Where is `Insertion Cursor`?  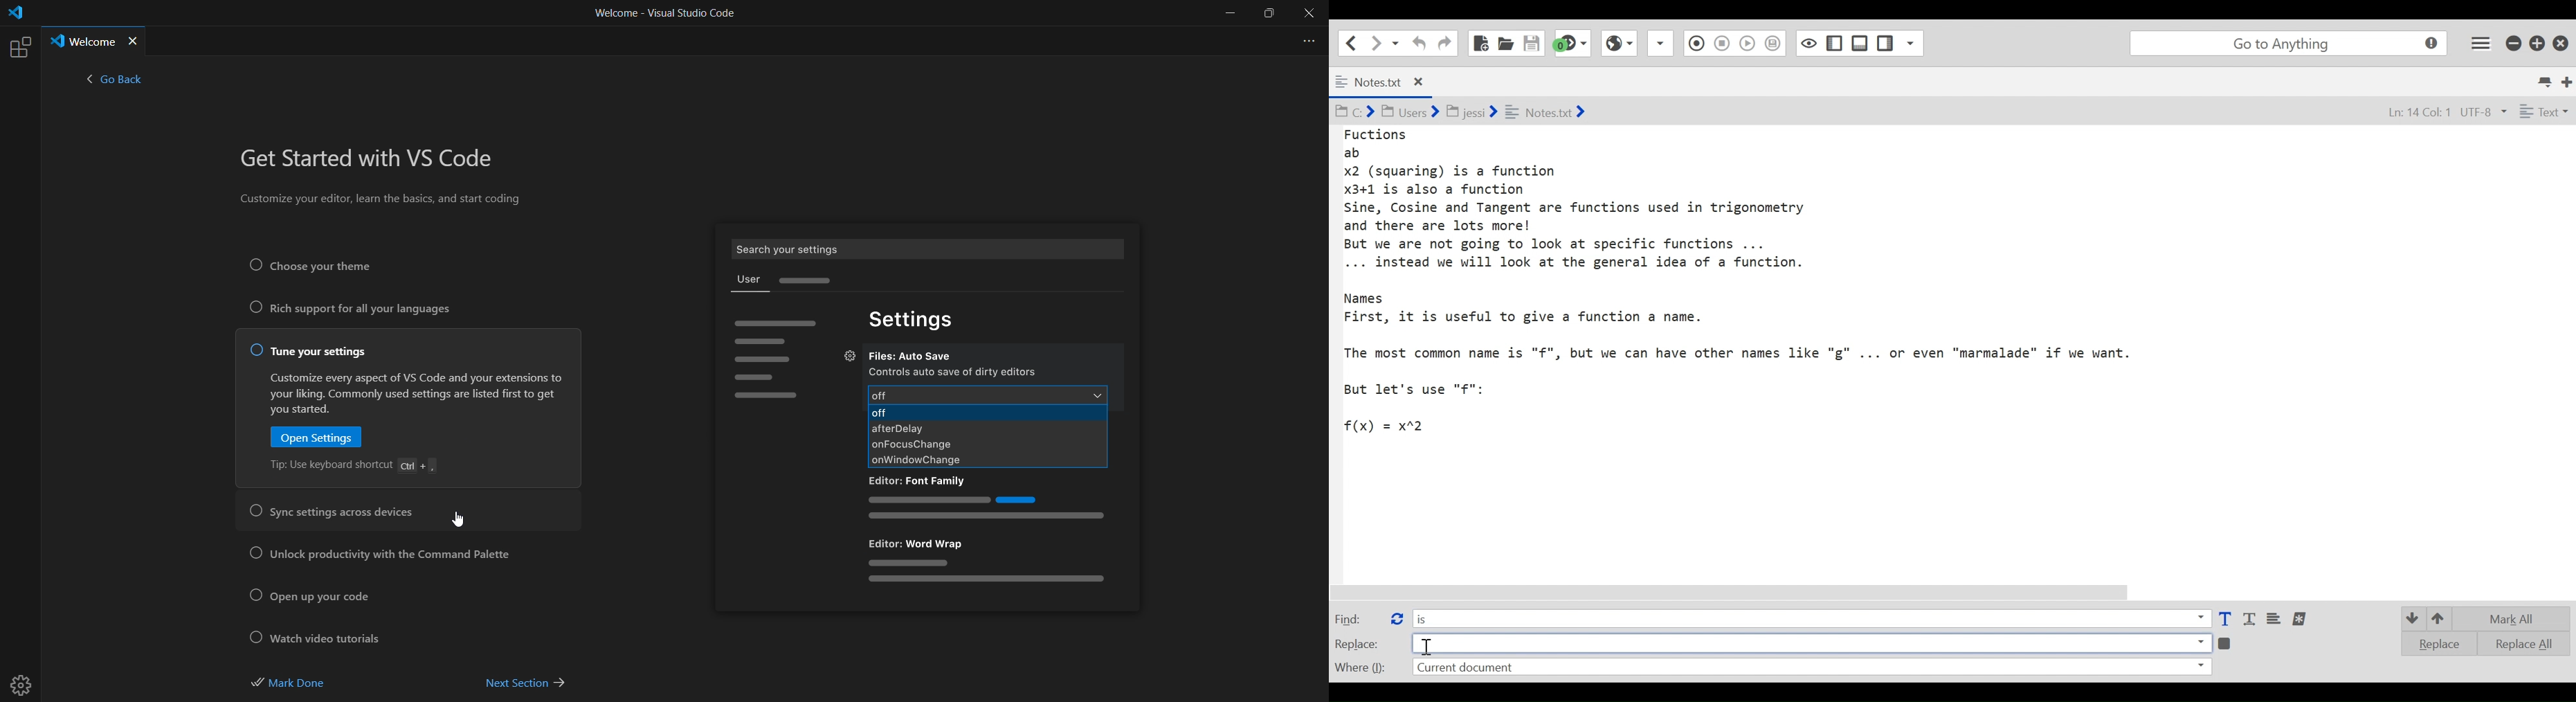
Insertion Cursor is located at coordinates (1428, 647).